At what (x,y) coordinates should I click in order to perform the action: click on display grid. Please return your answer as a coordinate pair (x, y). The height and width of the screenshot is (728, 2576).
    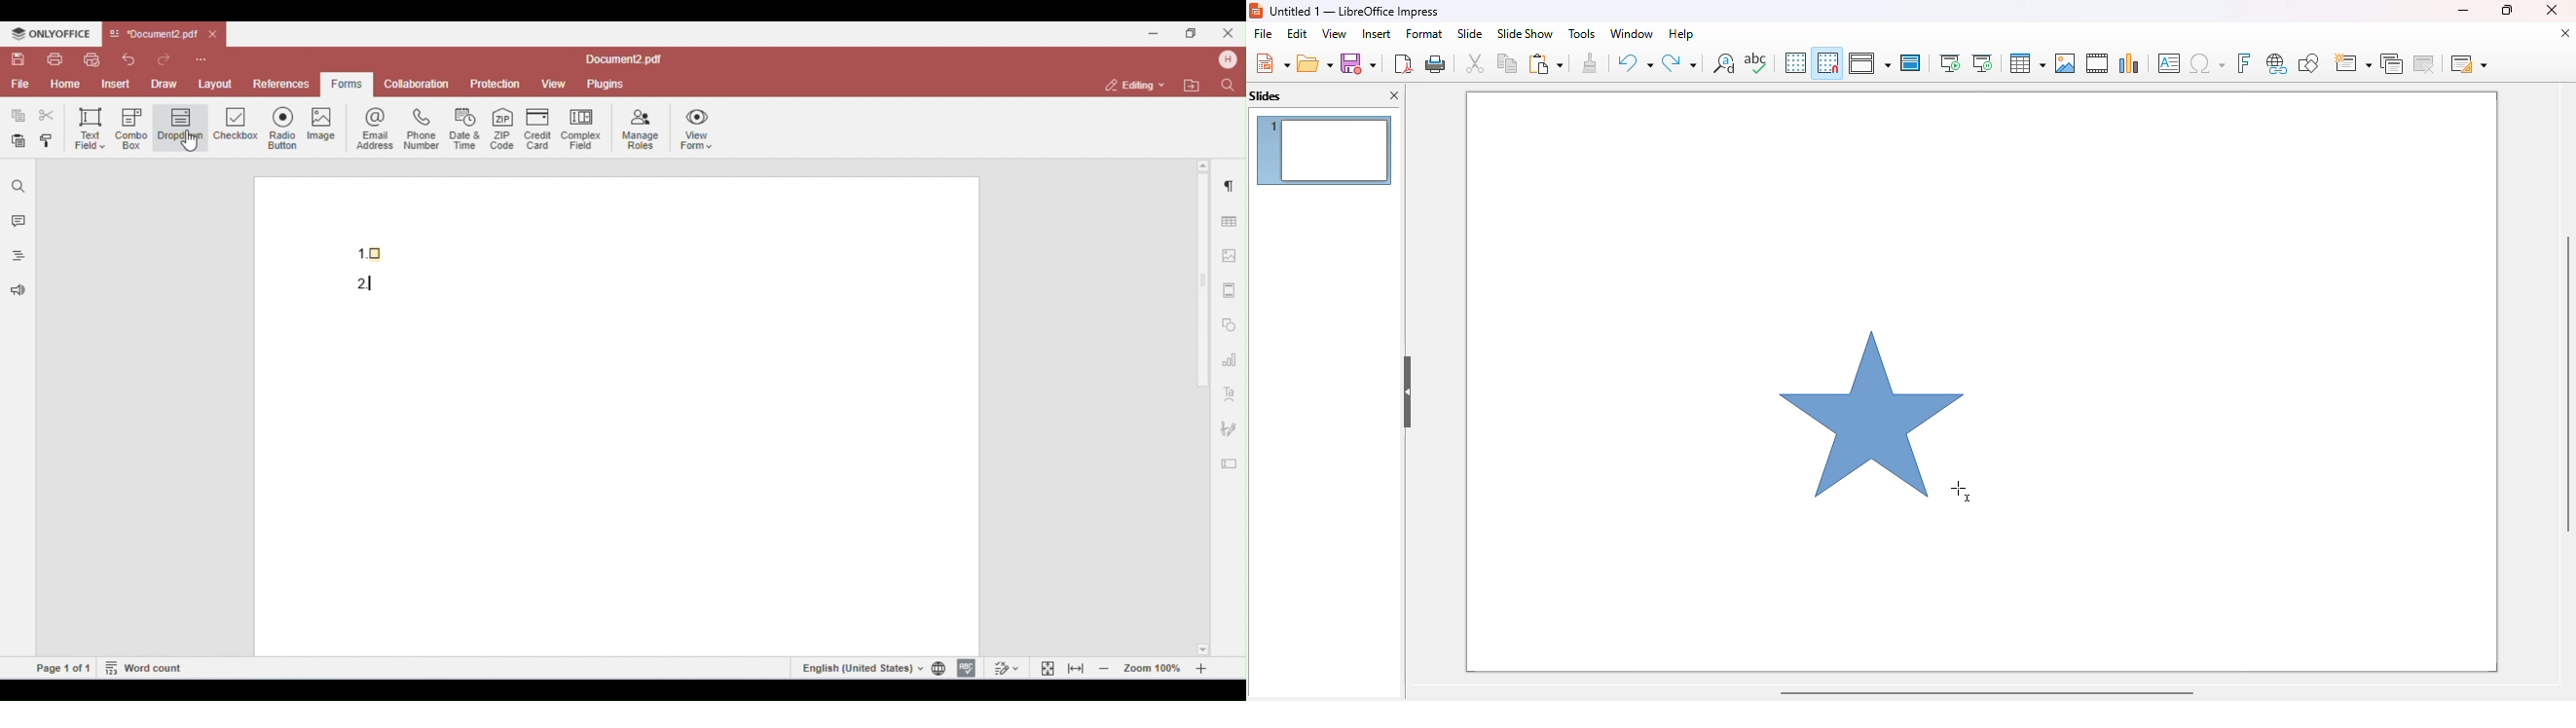
    Looking at the image, I should click on (1794, 62).